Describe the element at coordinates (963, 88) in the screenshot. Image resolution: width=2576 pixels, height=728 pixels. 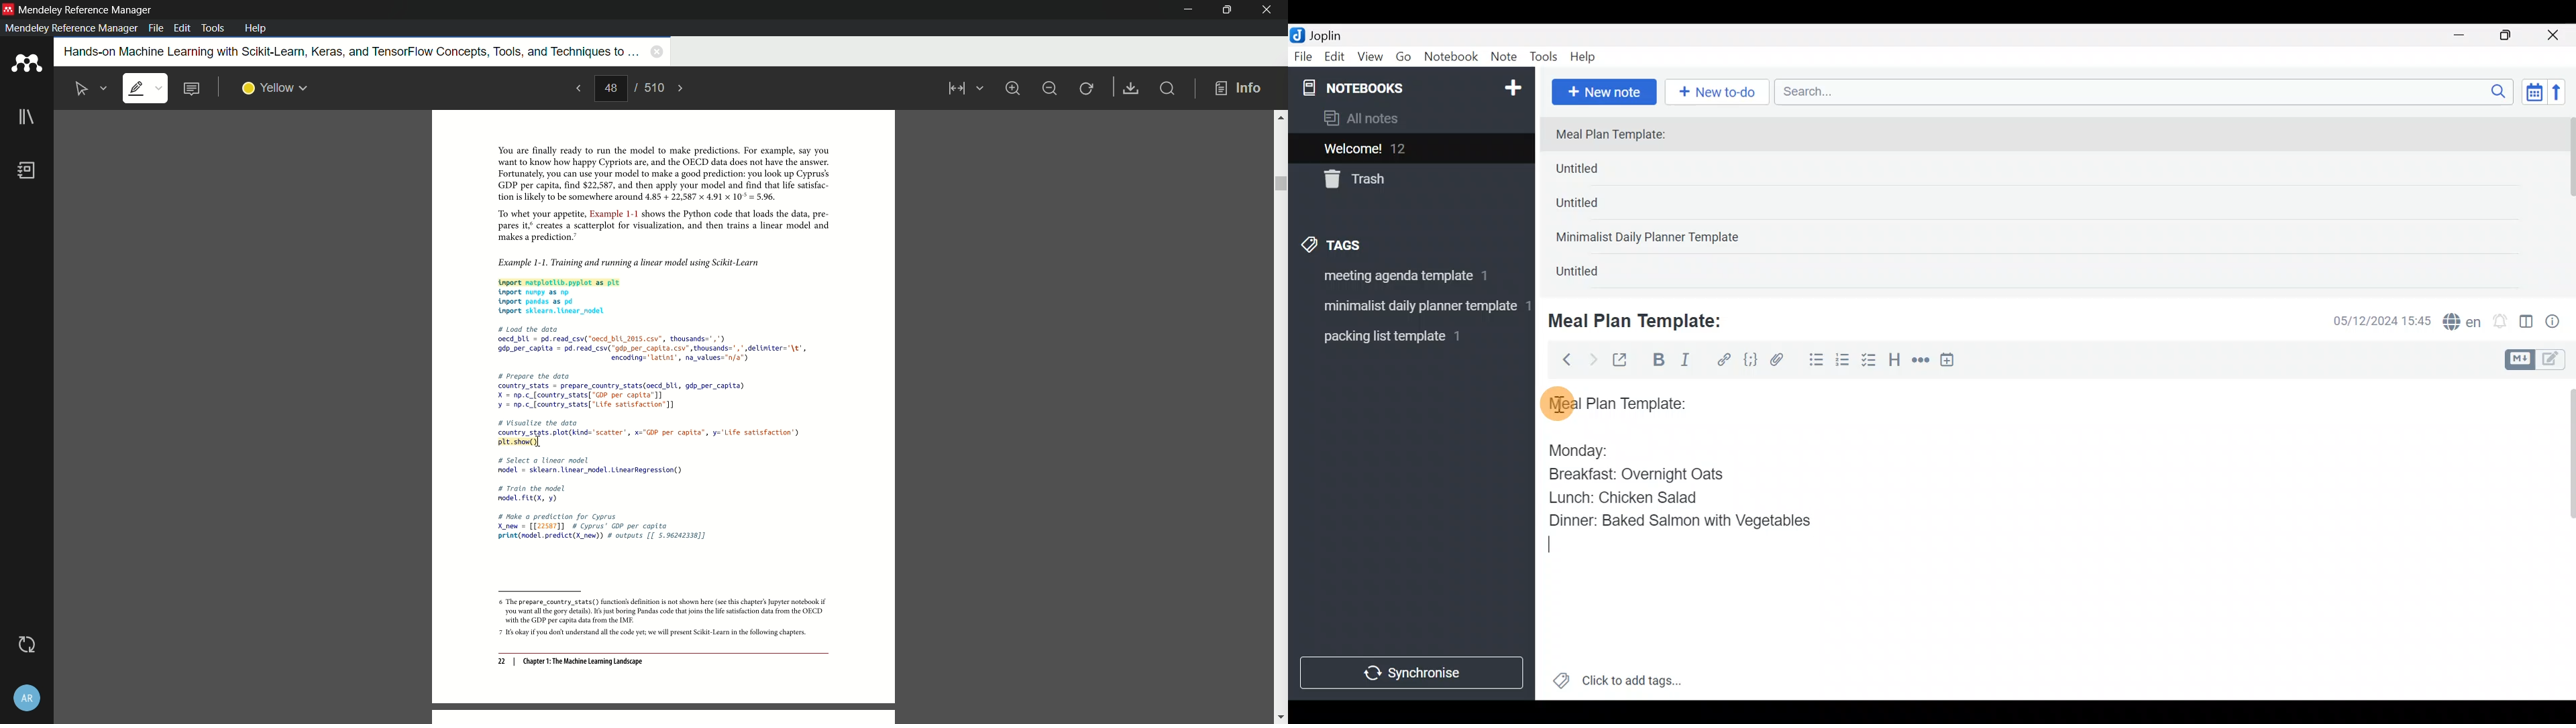
I see `view mode` at that location.